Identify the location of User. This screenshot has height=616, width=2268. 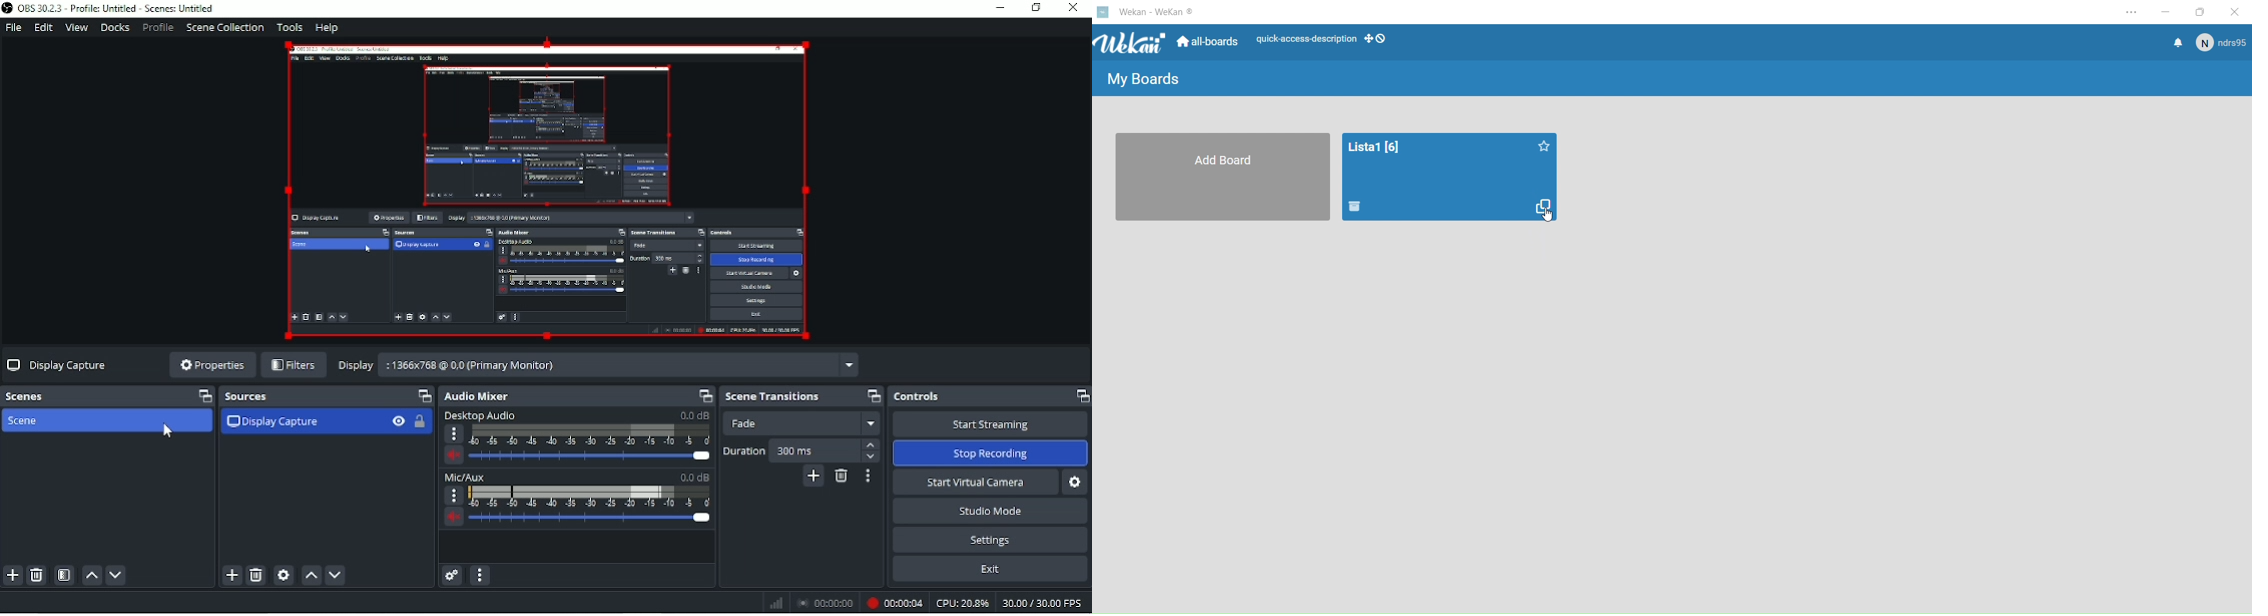
(2220, 42).